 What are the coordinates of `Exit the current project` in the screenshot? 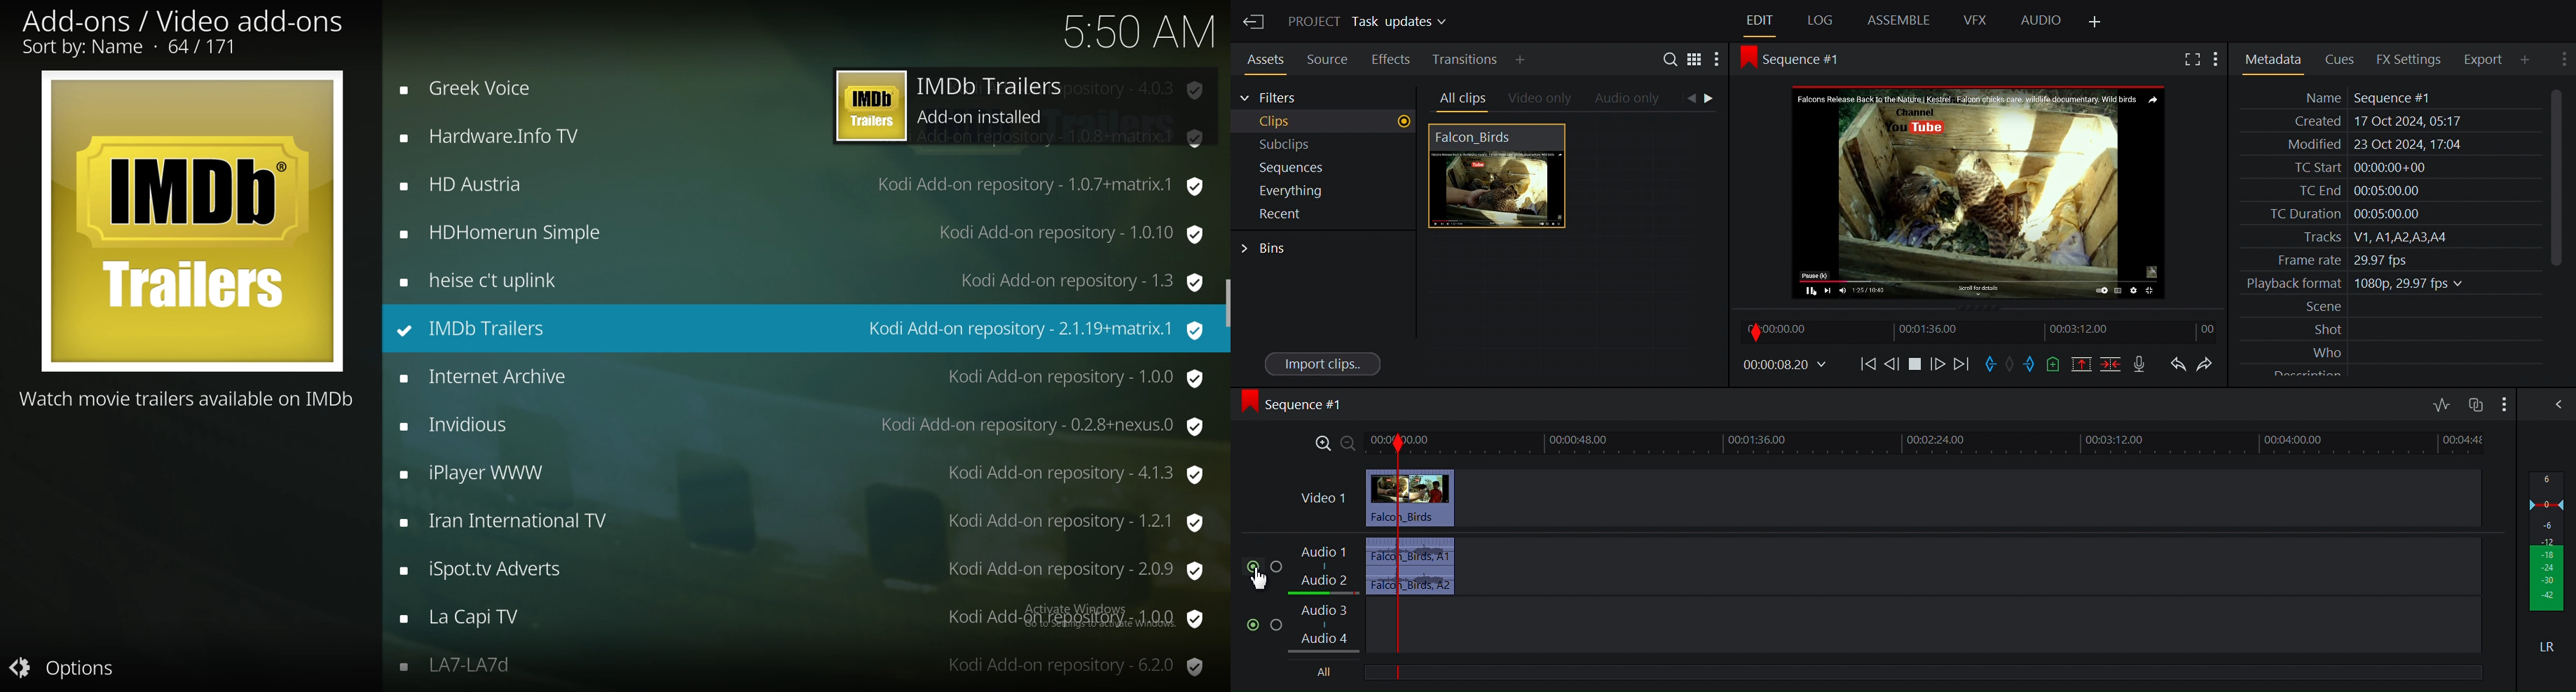 It's located at (1253, 21).